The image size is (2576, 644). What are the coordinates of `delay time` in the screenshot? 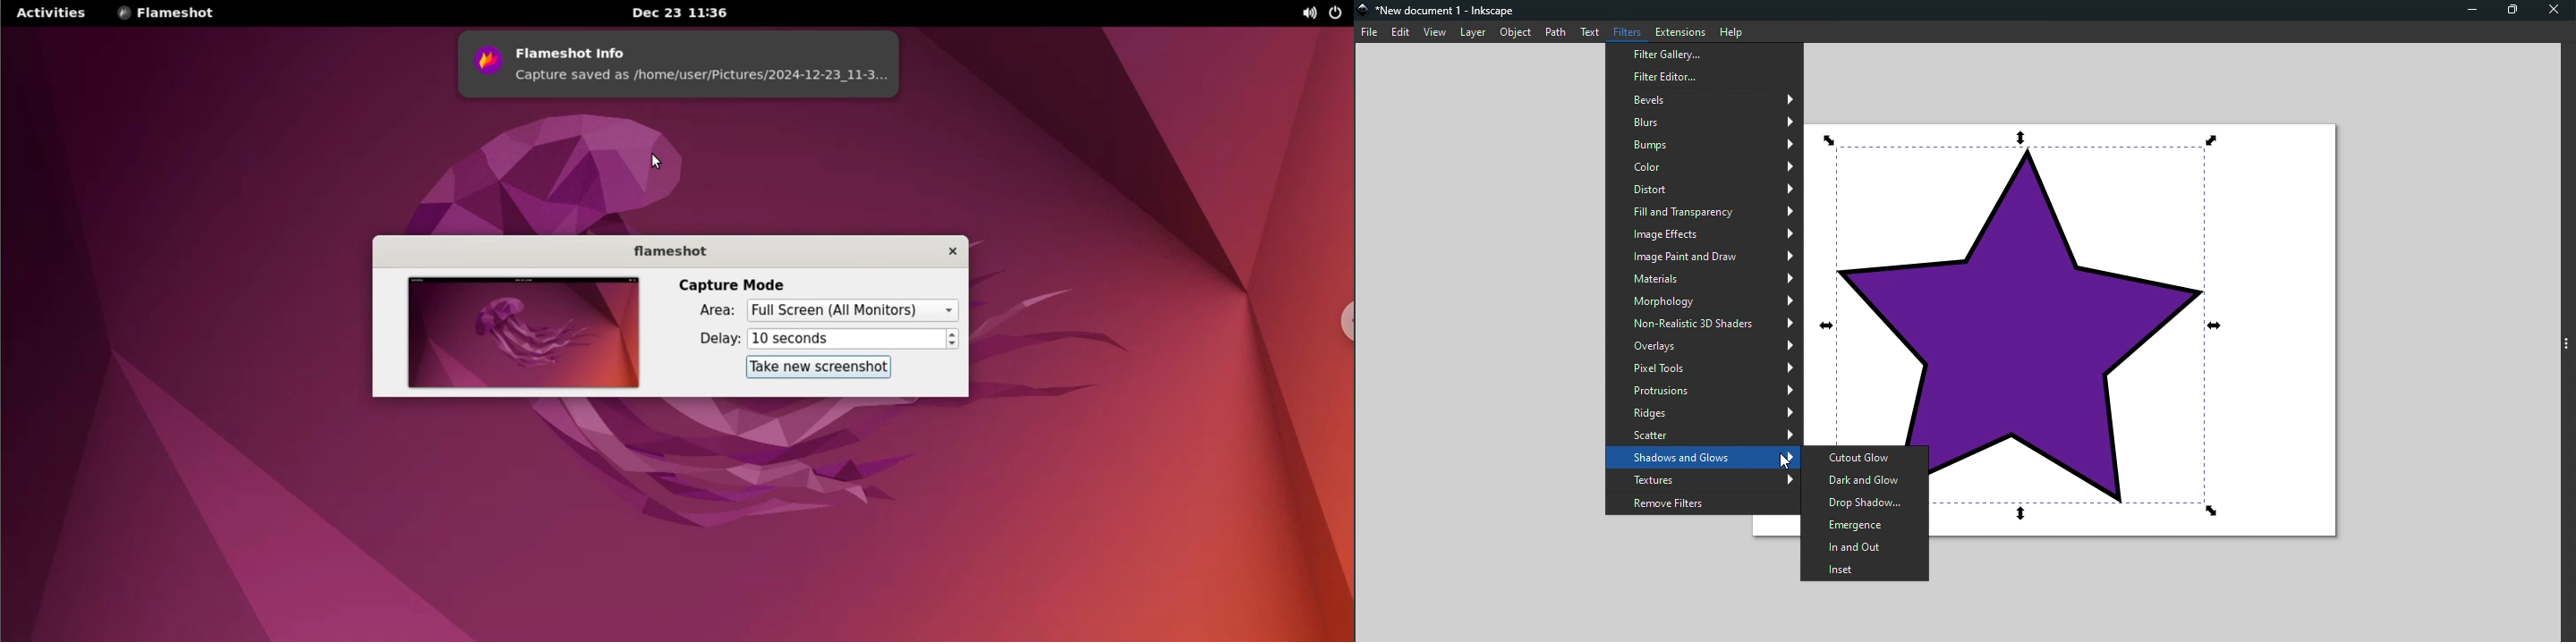 It's located at (845, 339).